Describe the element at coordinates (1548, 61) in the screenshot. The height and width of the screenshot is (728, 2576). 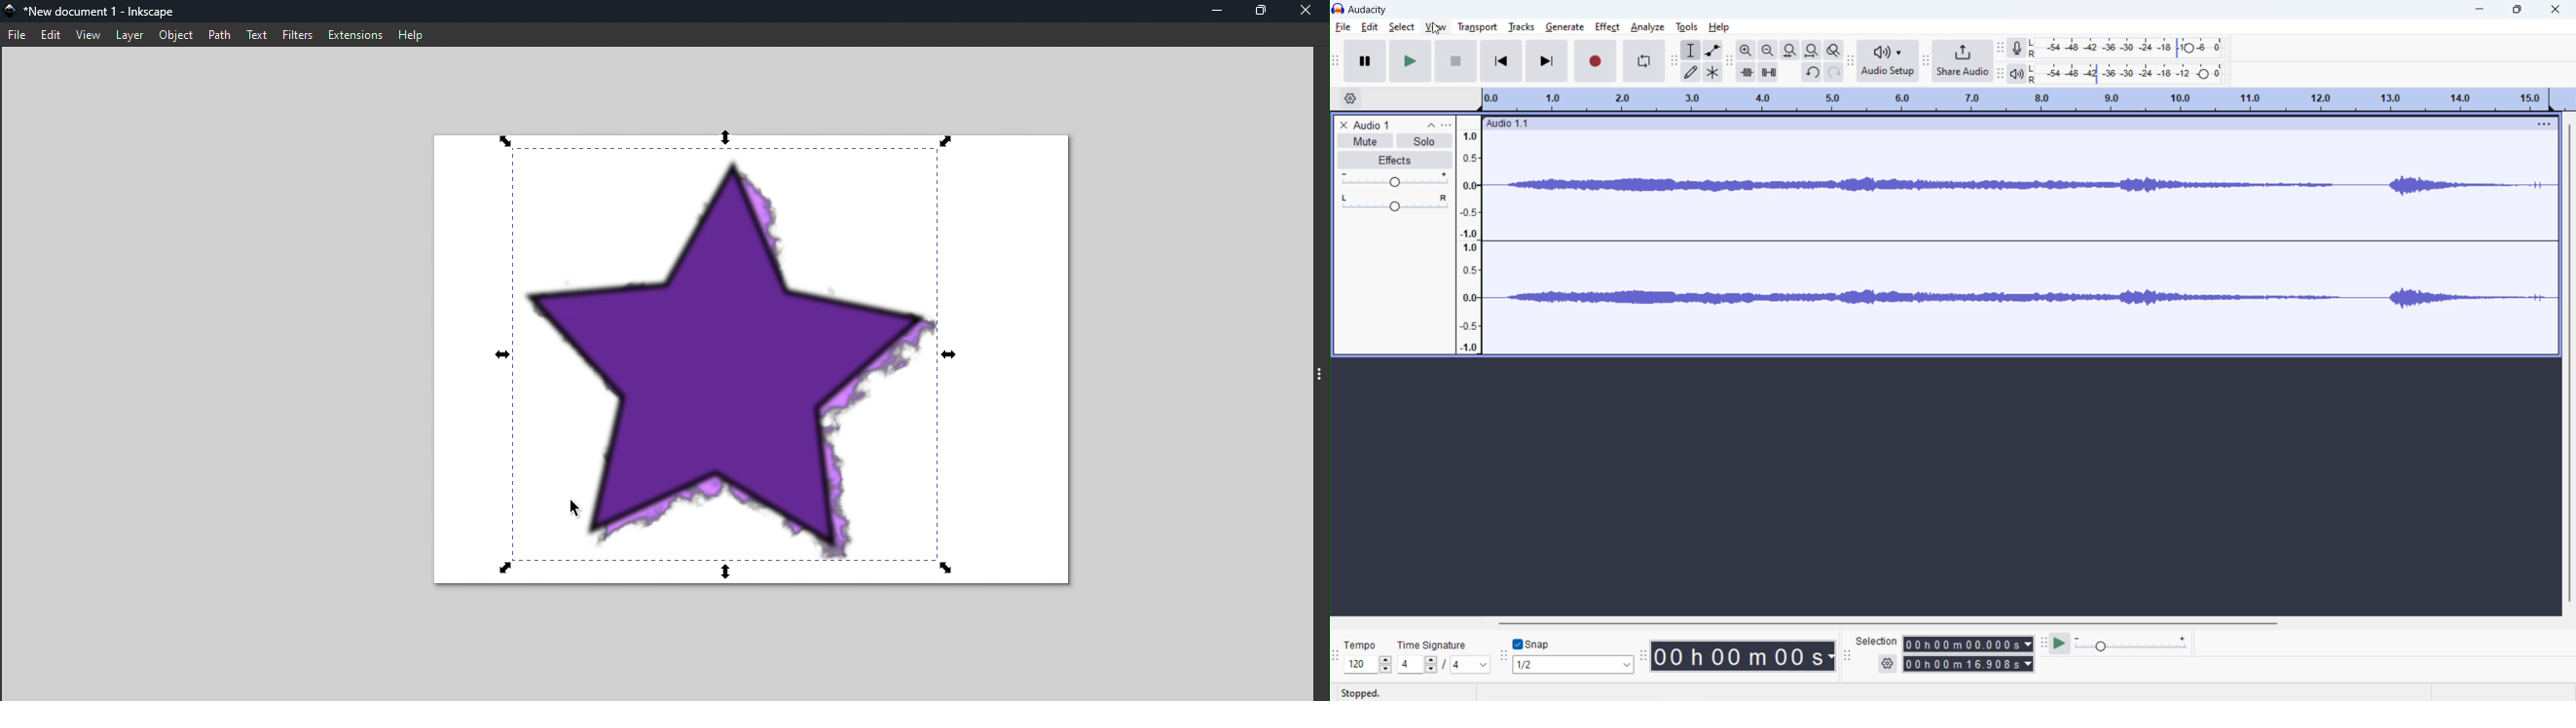
I see `skip to end` at that location.